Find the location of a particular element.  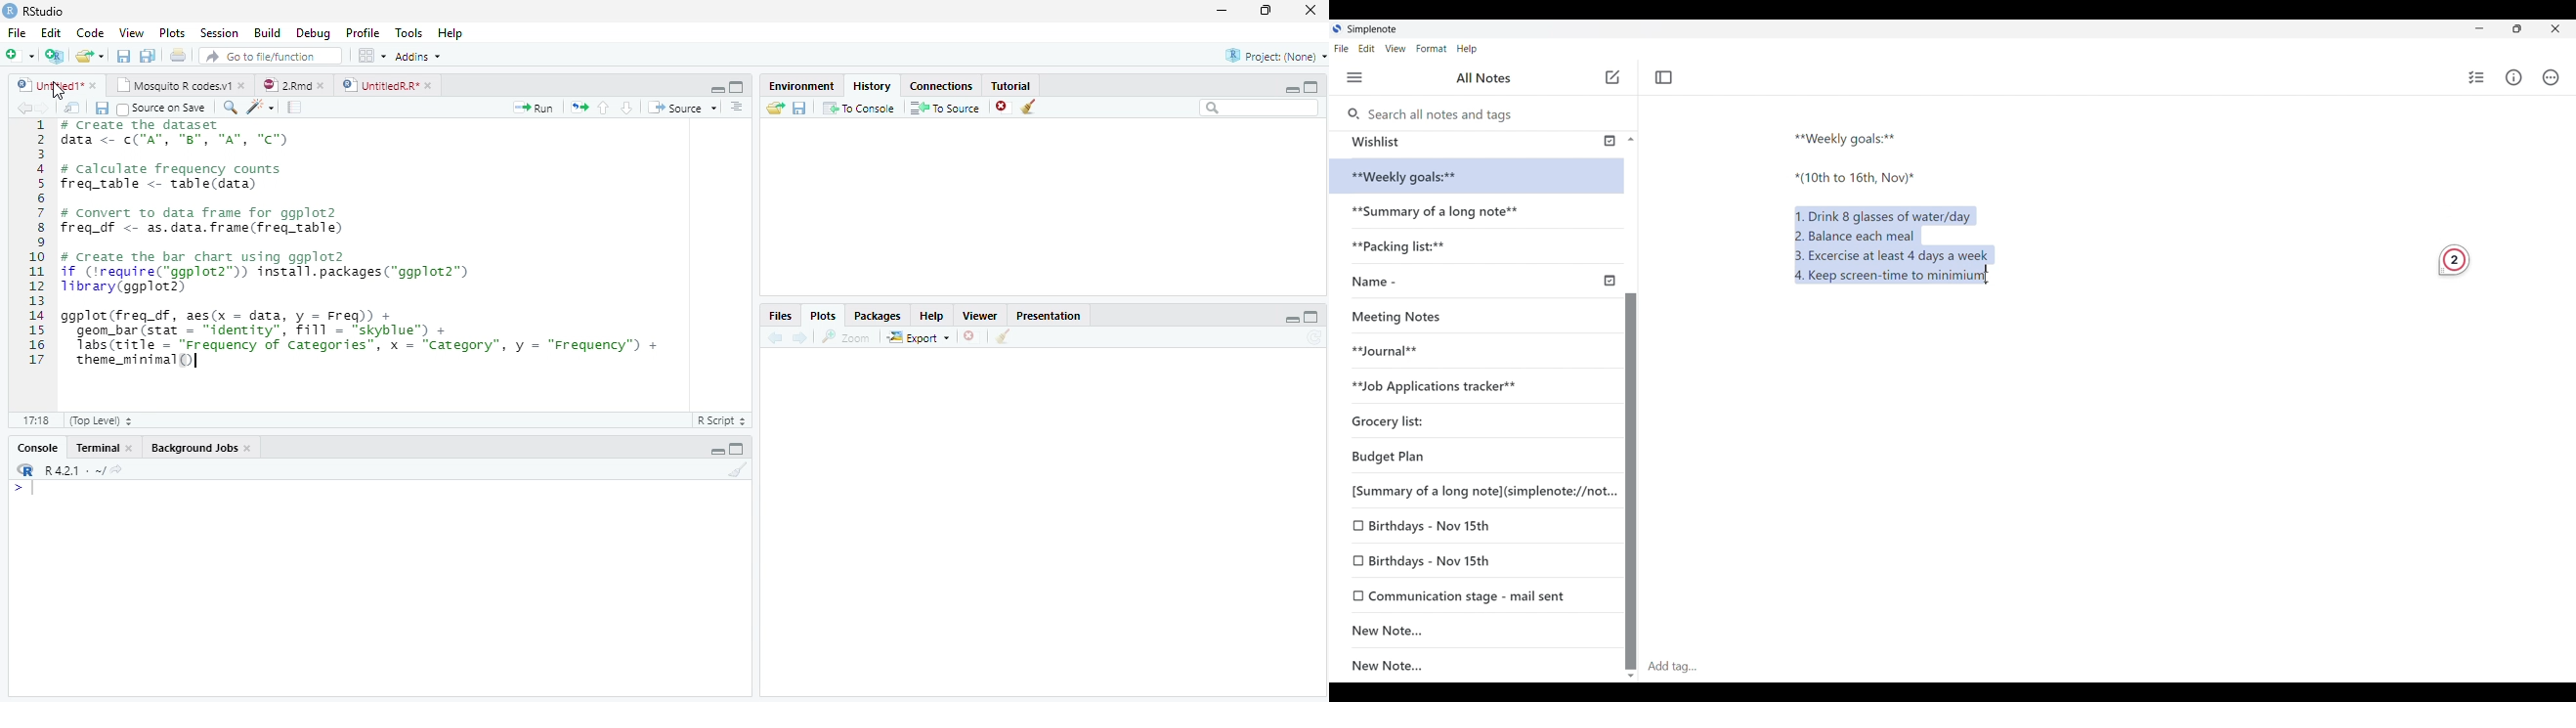

Top level is located at coordinates (97, 421).